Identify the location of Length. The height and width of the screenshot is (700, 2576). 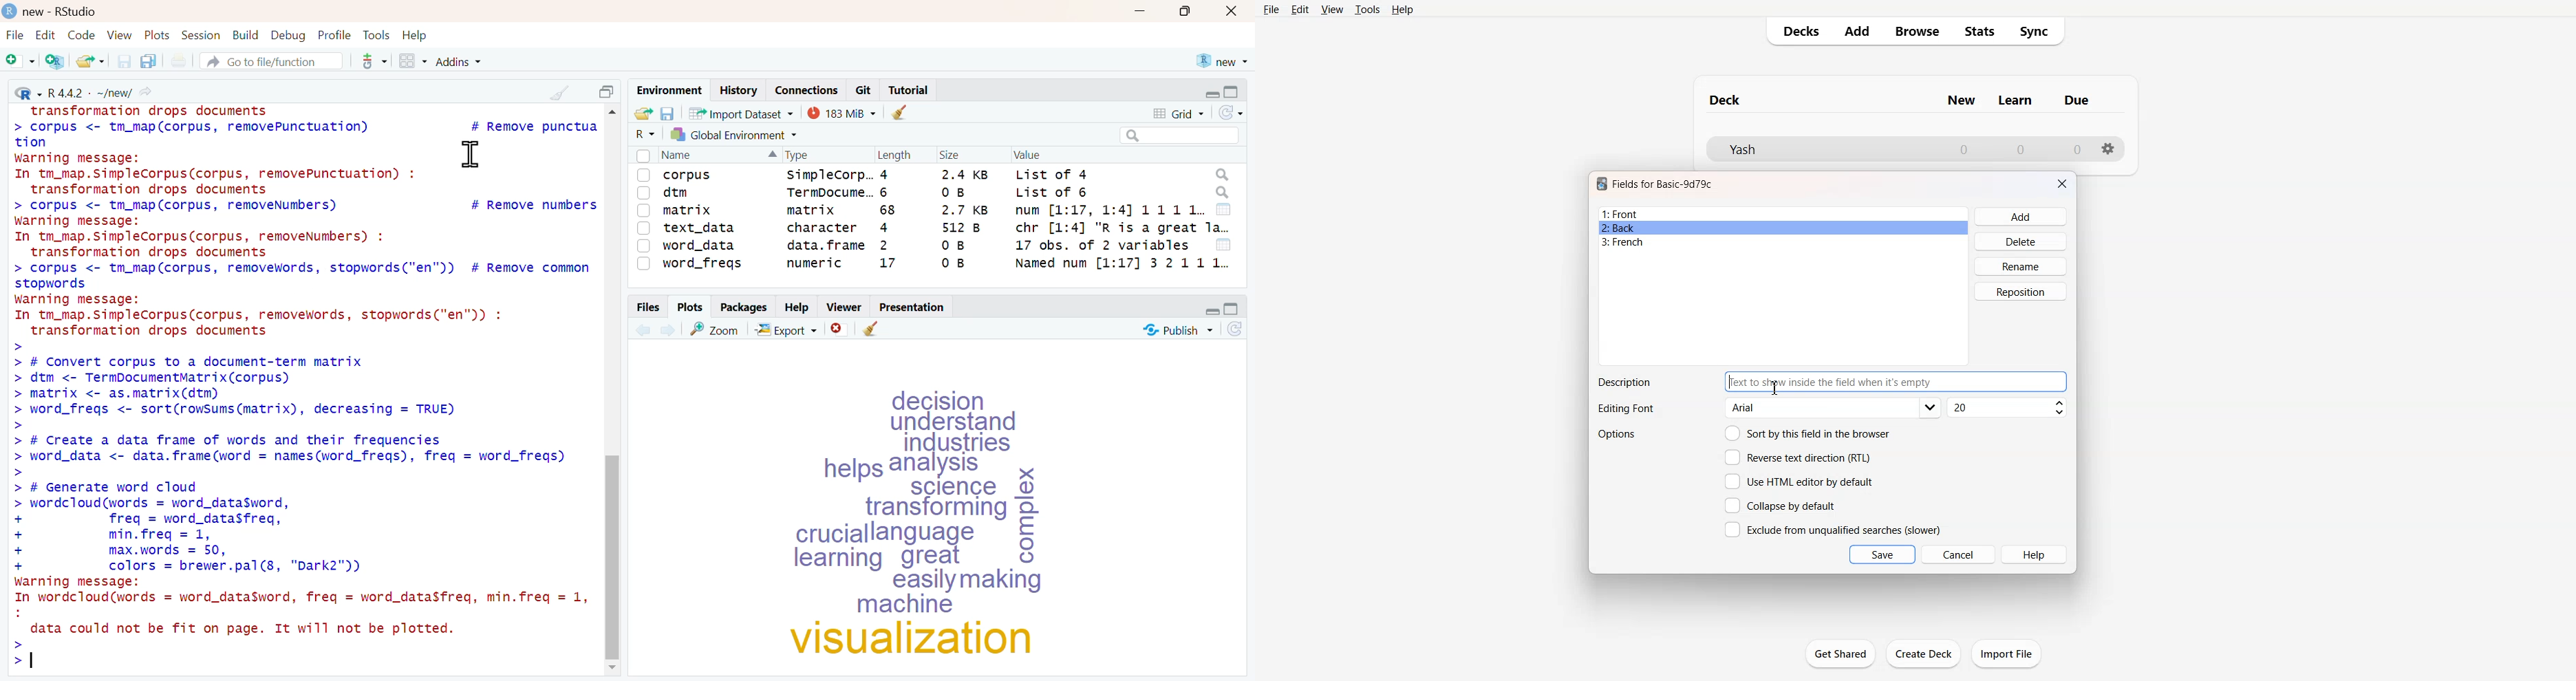
(894, 155).